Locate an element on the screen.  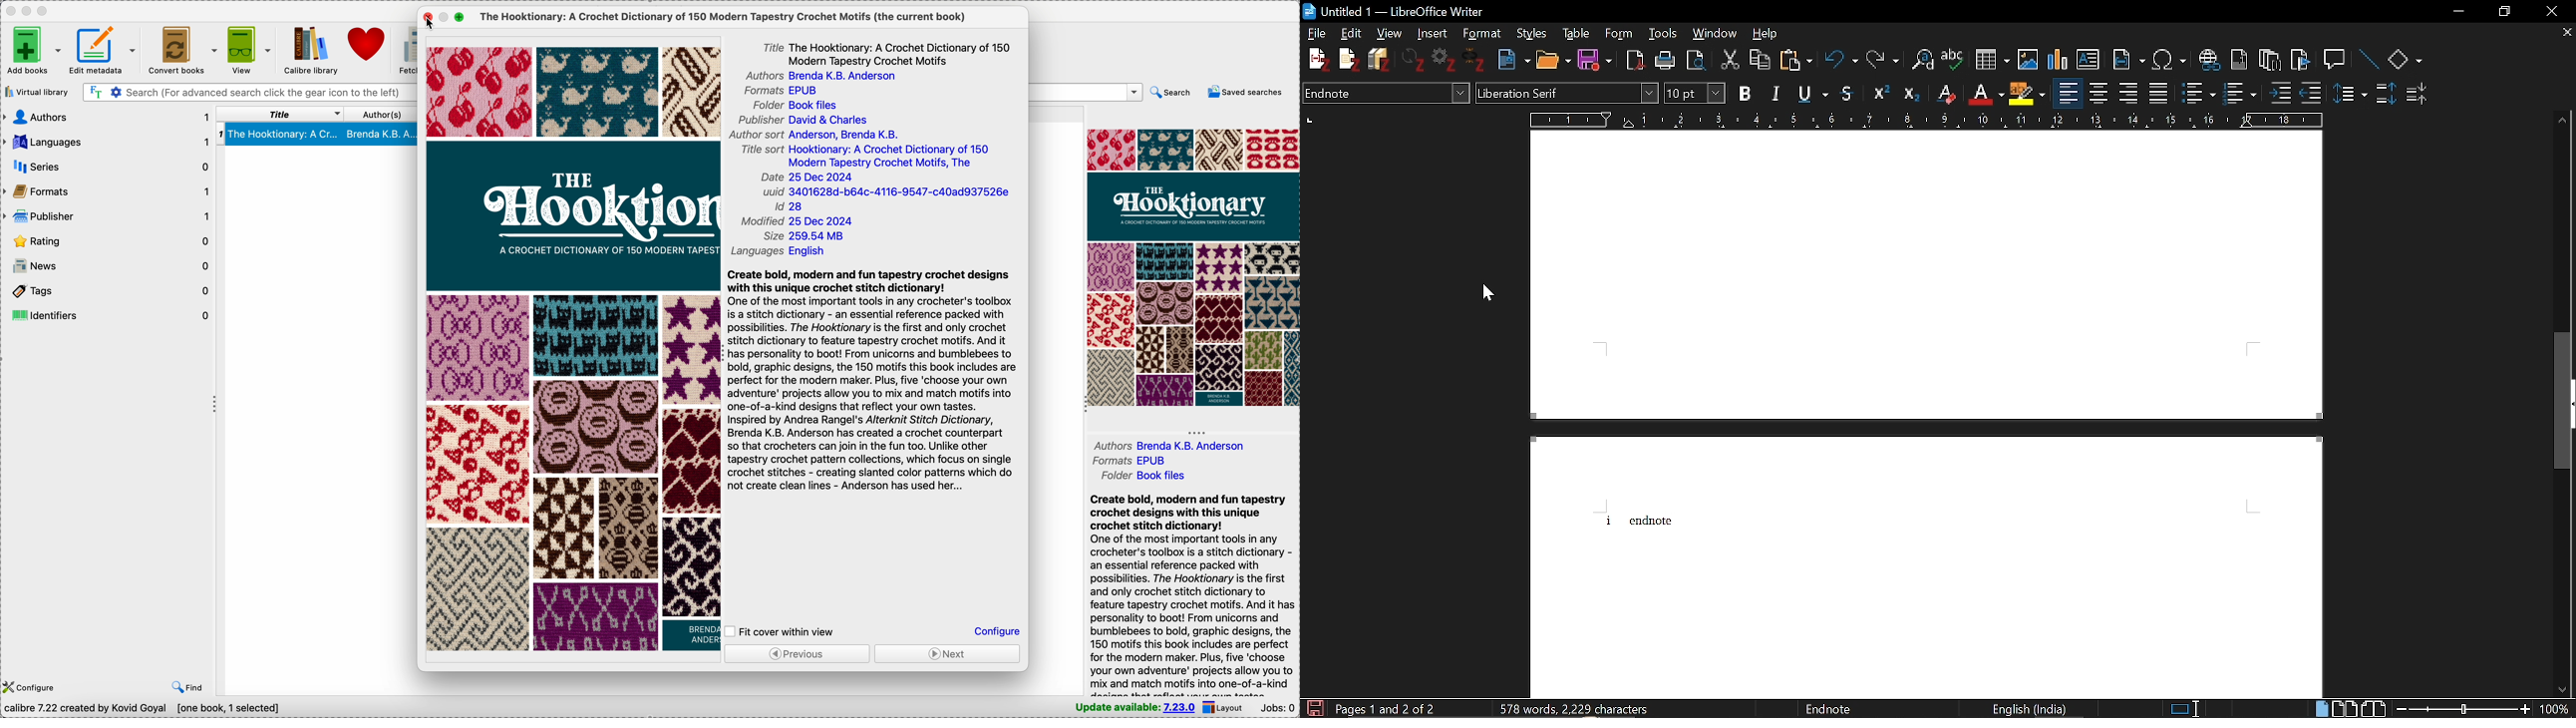
i    Endnote is located at coordinates (1637, 525).